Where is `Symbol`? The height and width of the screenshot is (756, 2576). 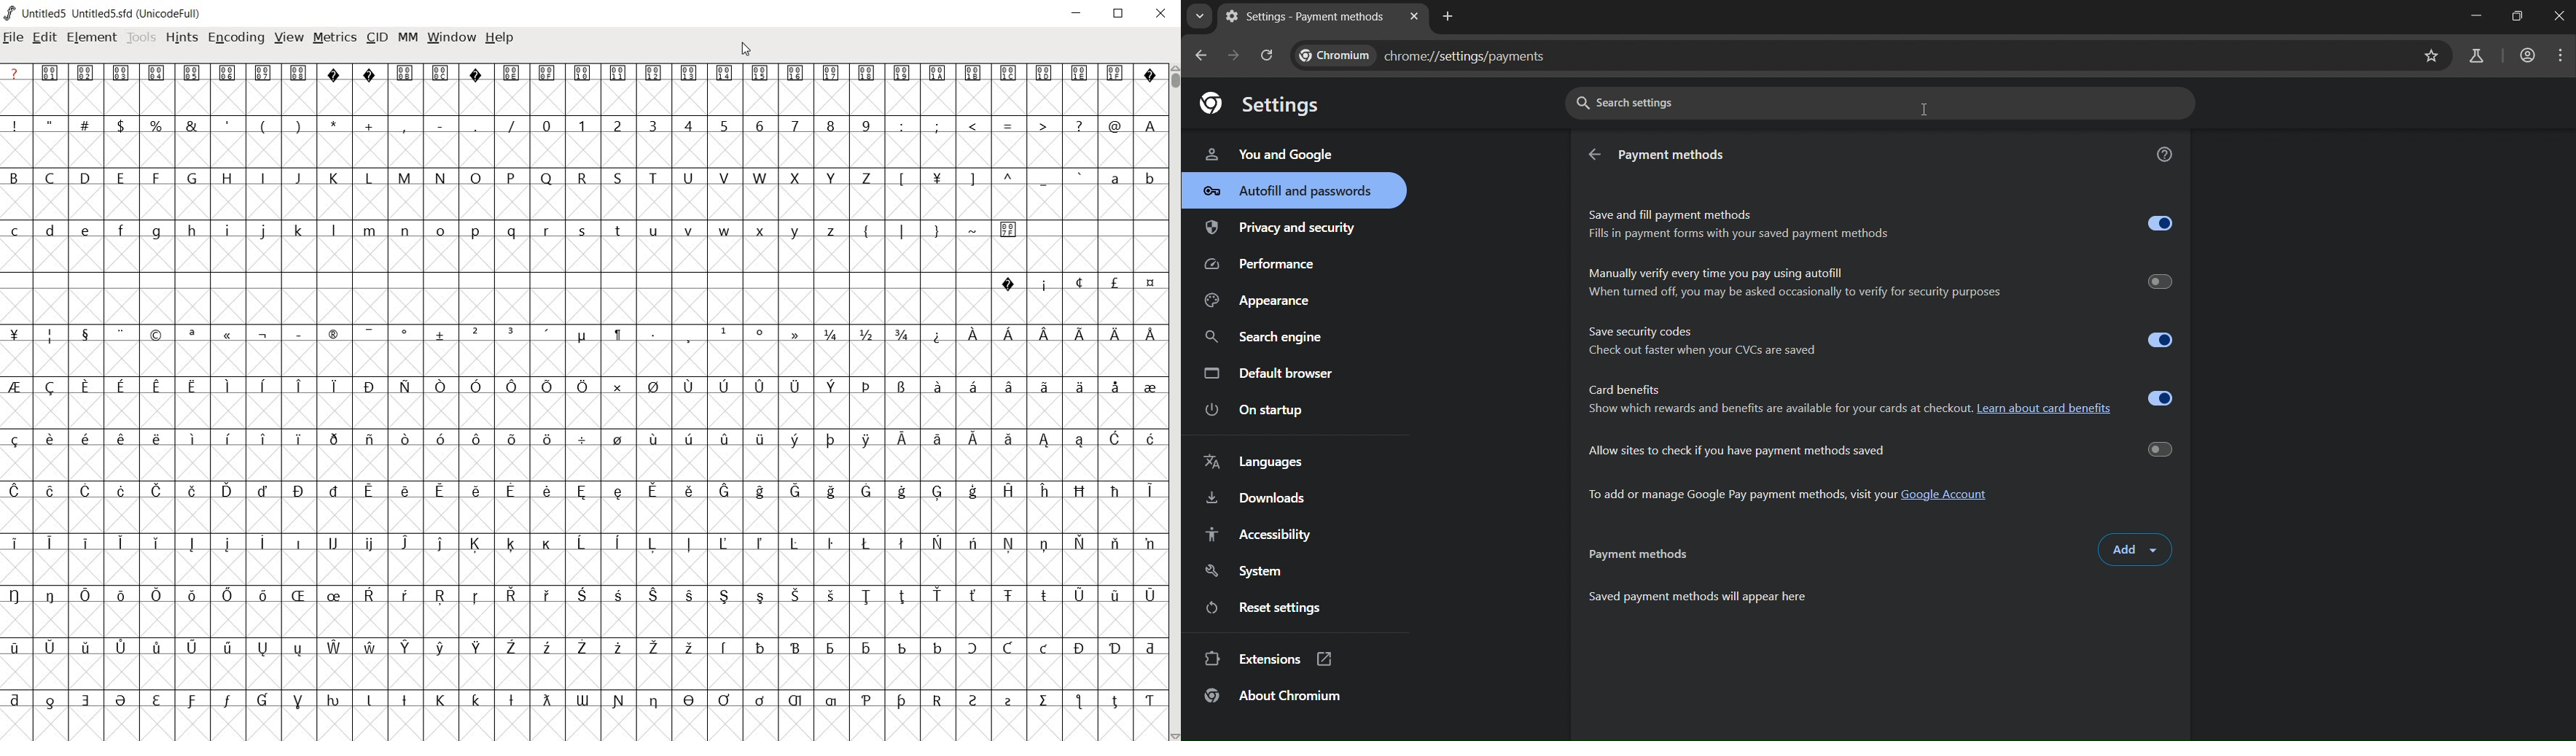 Symbol is located at coordinates (511, 648).